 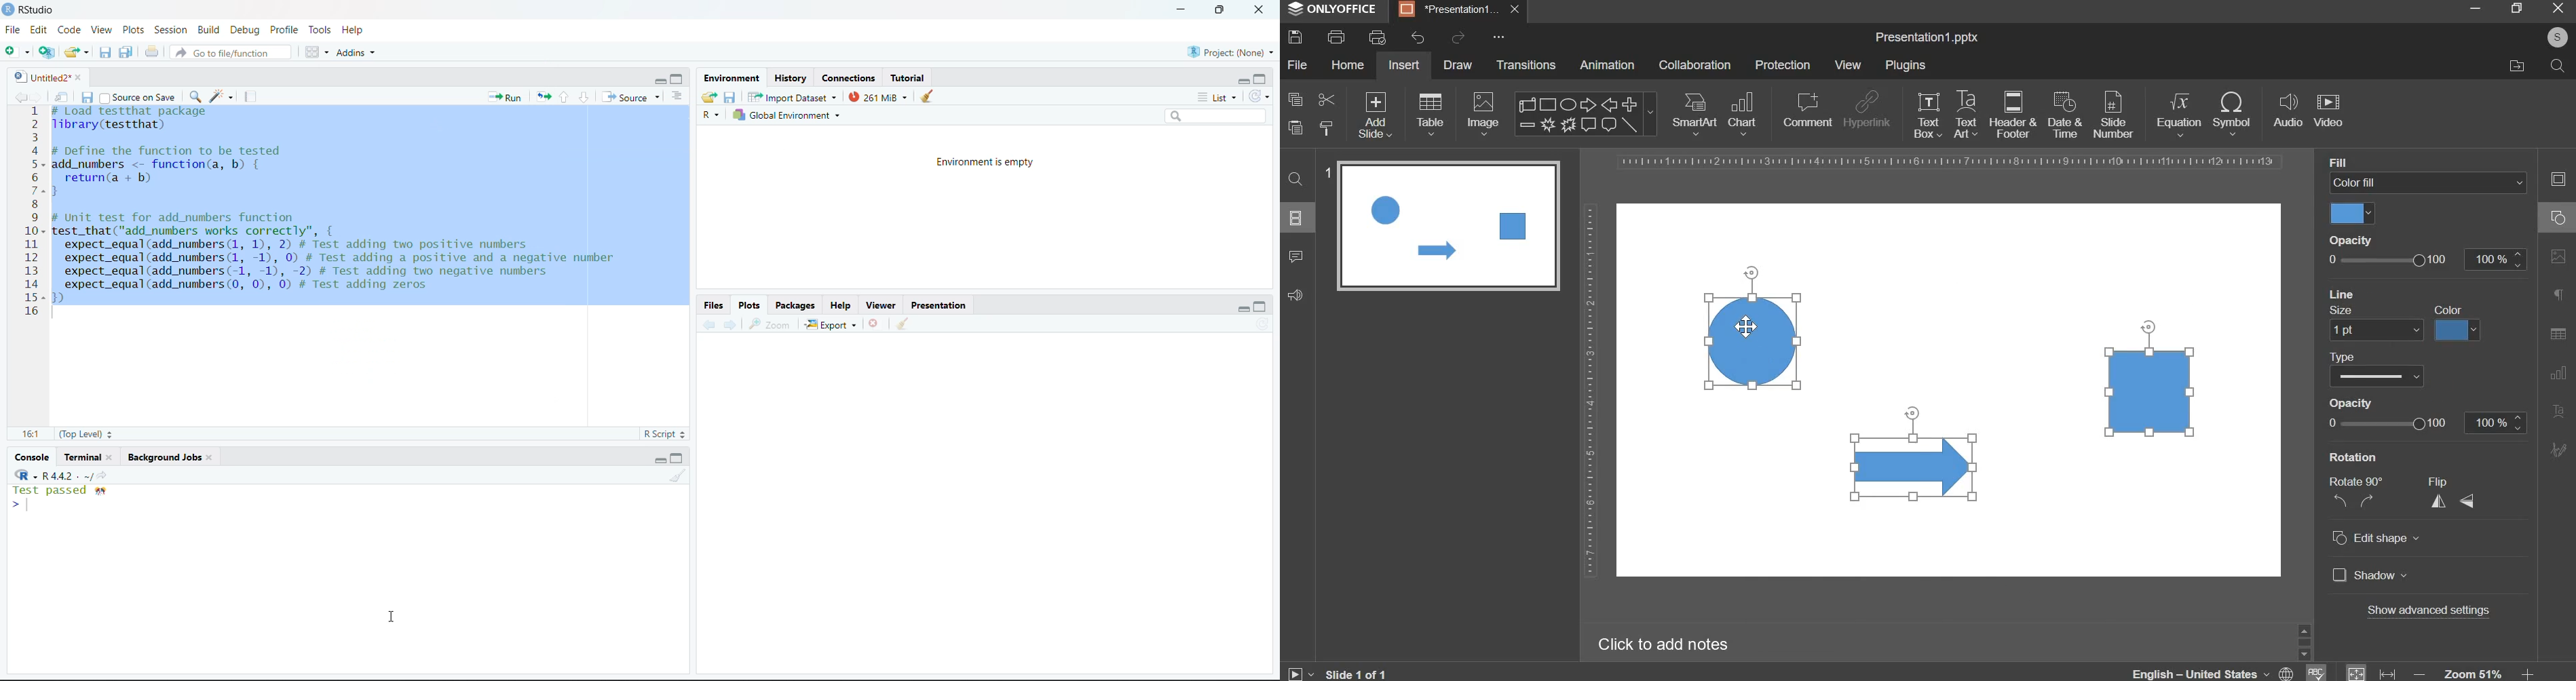 I want to click on (Top Level), so click(x=76, y=434).